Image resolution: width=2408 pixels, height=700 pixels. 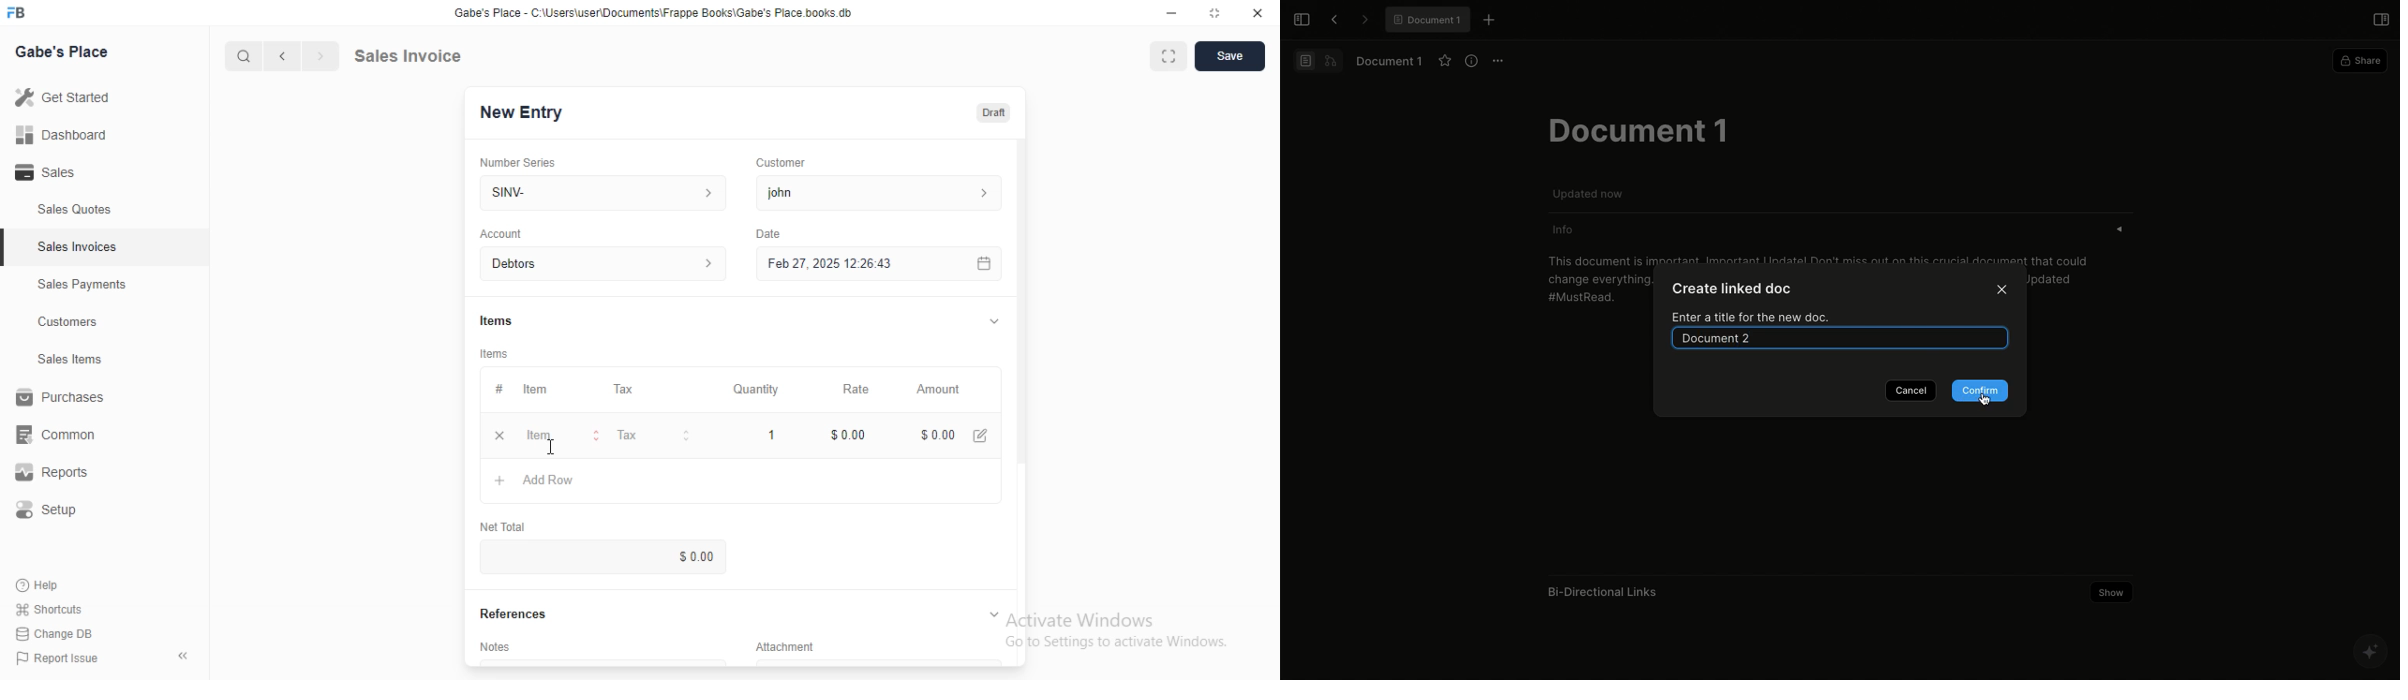 I want to click on Help, so click(x=44, y=585).